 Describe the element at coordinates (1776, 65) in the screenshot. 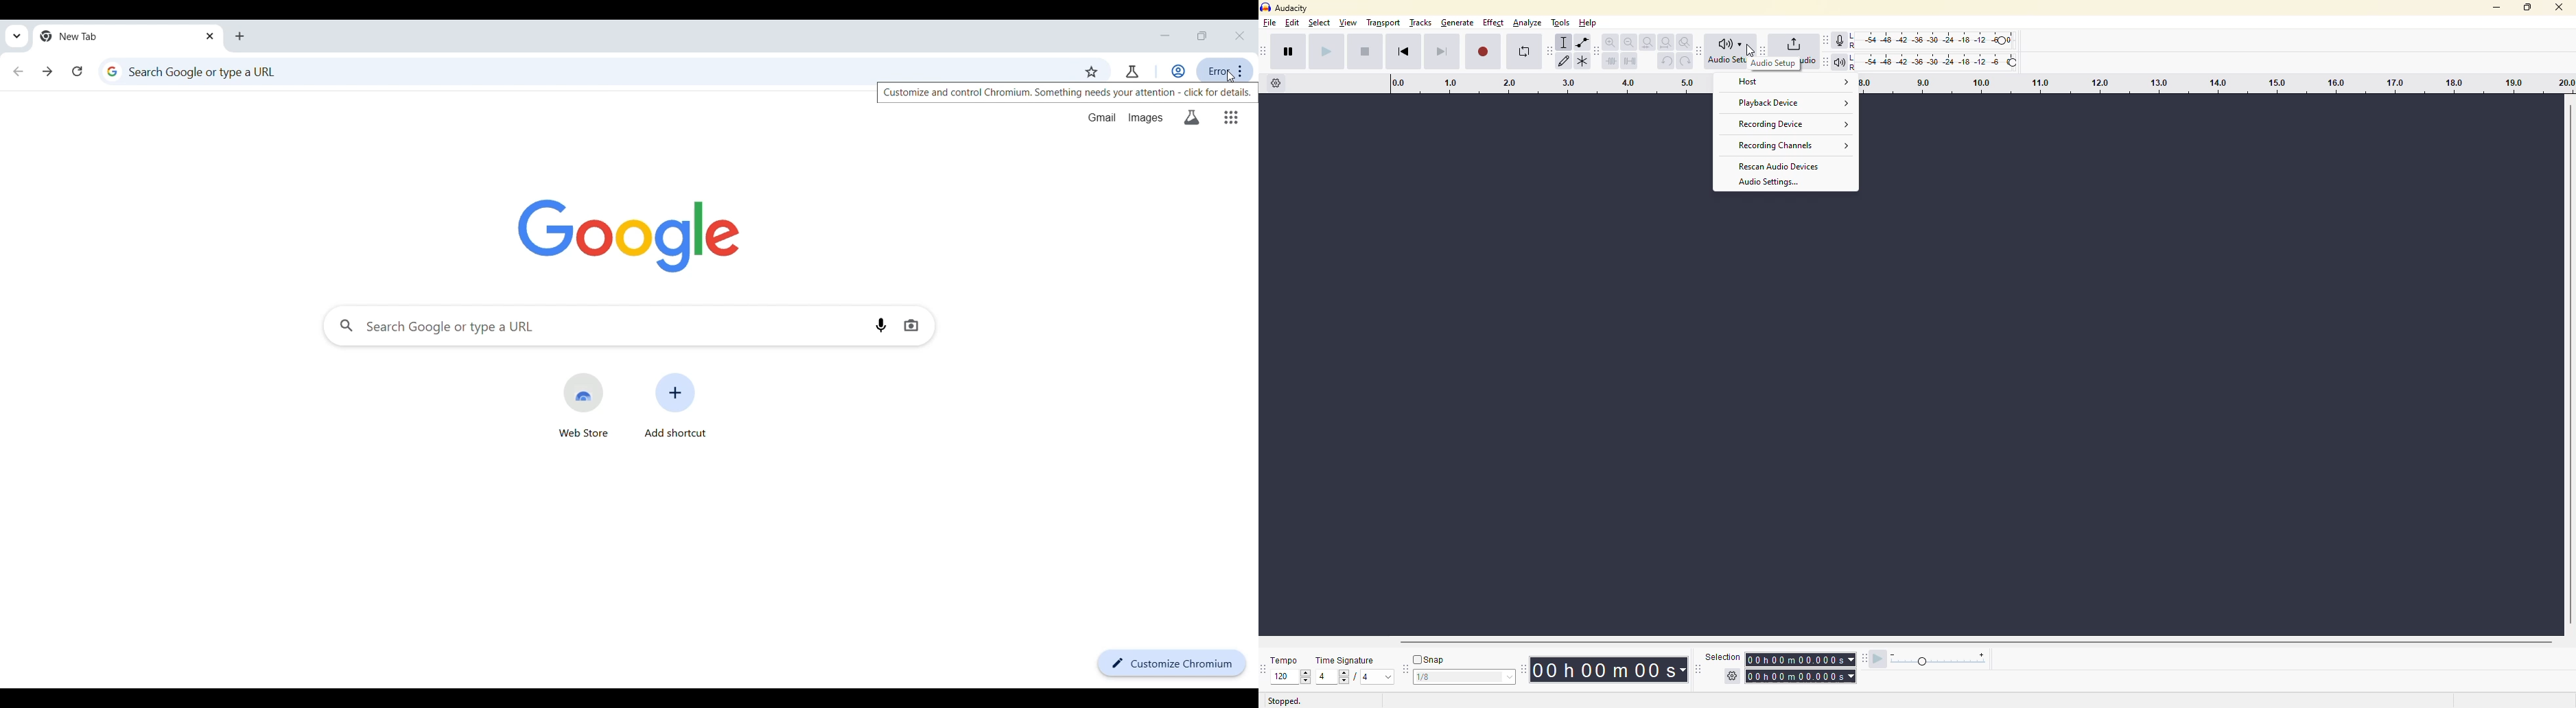

I see `Audio Setup` at that location.